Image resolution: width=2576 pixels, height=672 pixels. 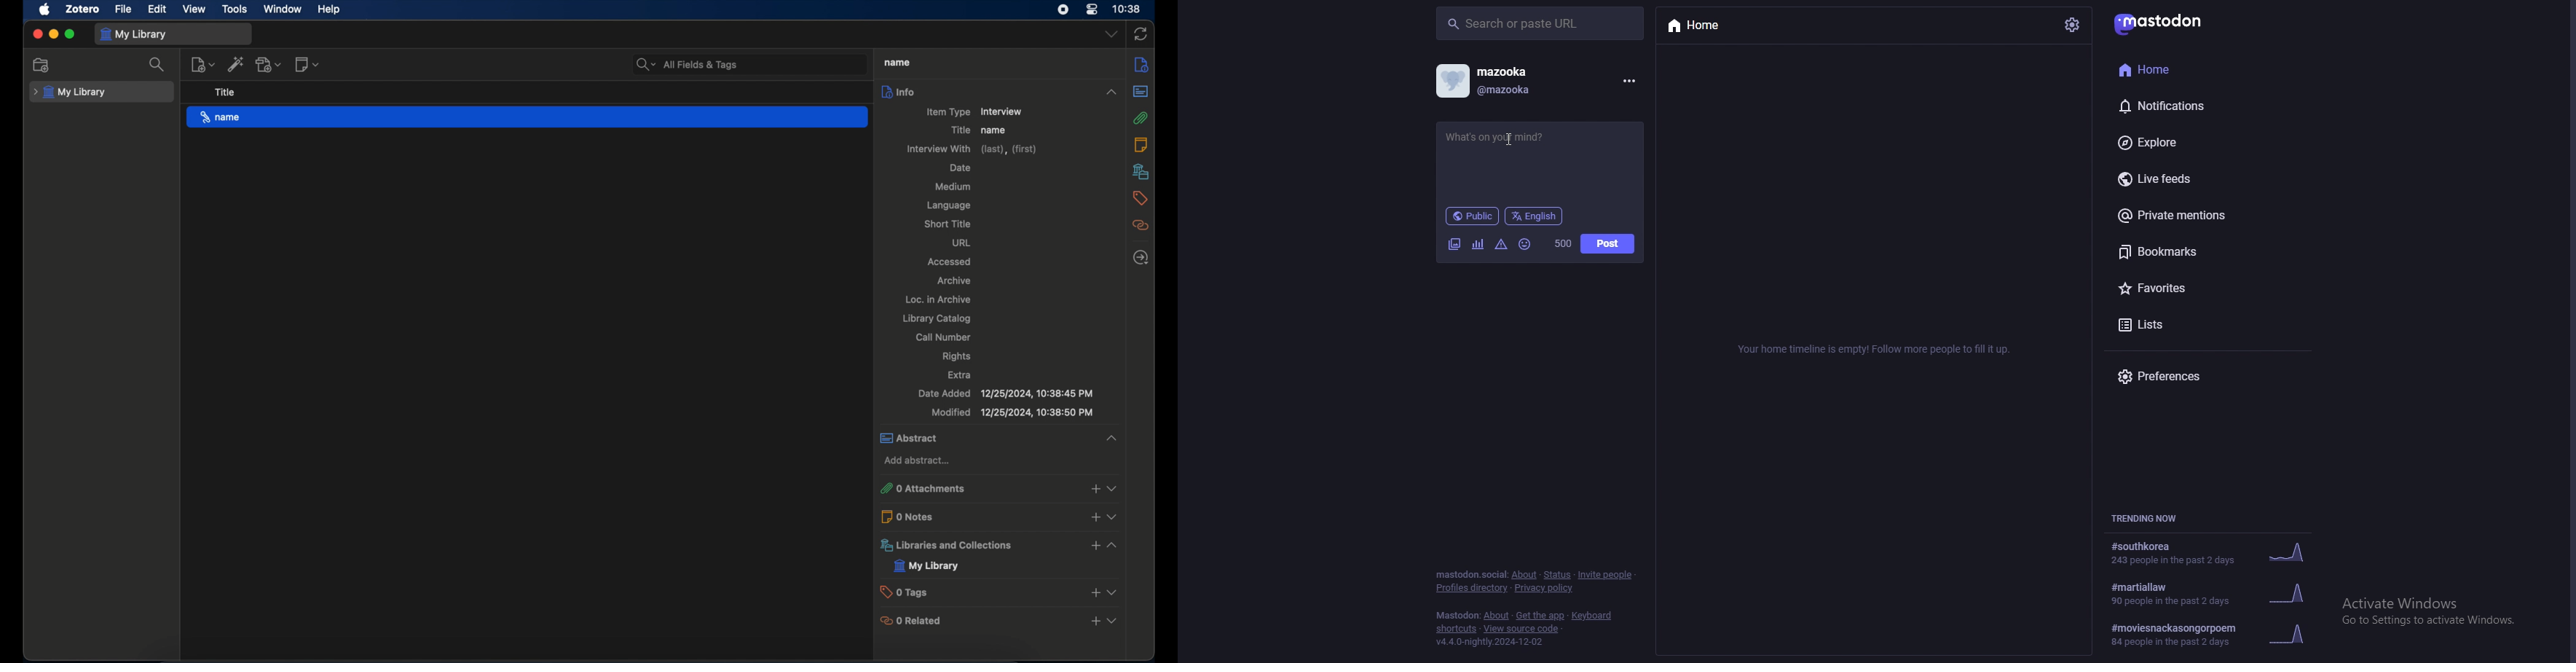 What do you see at coordinates (1470, 575) in the screenshot?
I see `mastodon social` at bounding box center [1470, 575].